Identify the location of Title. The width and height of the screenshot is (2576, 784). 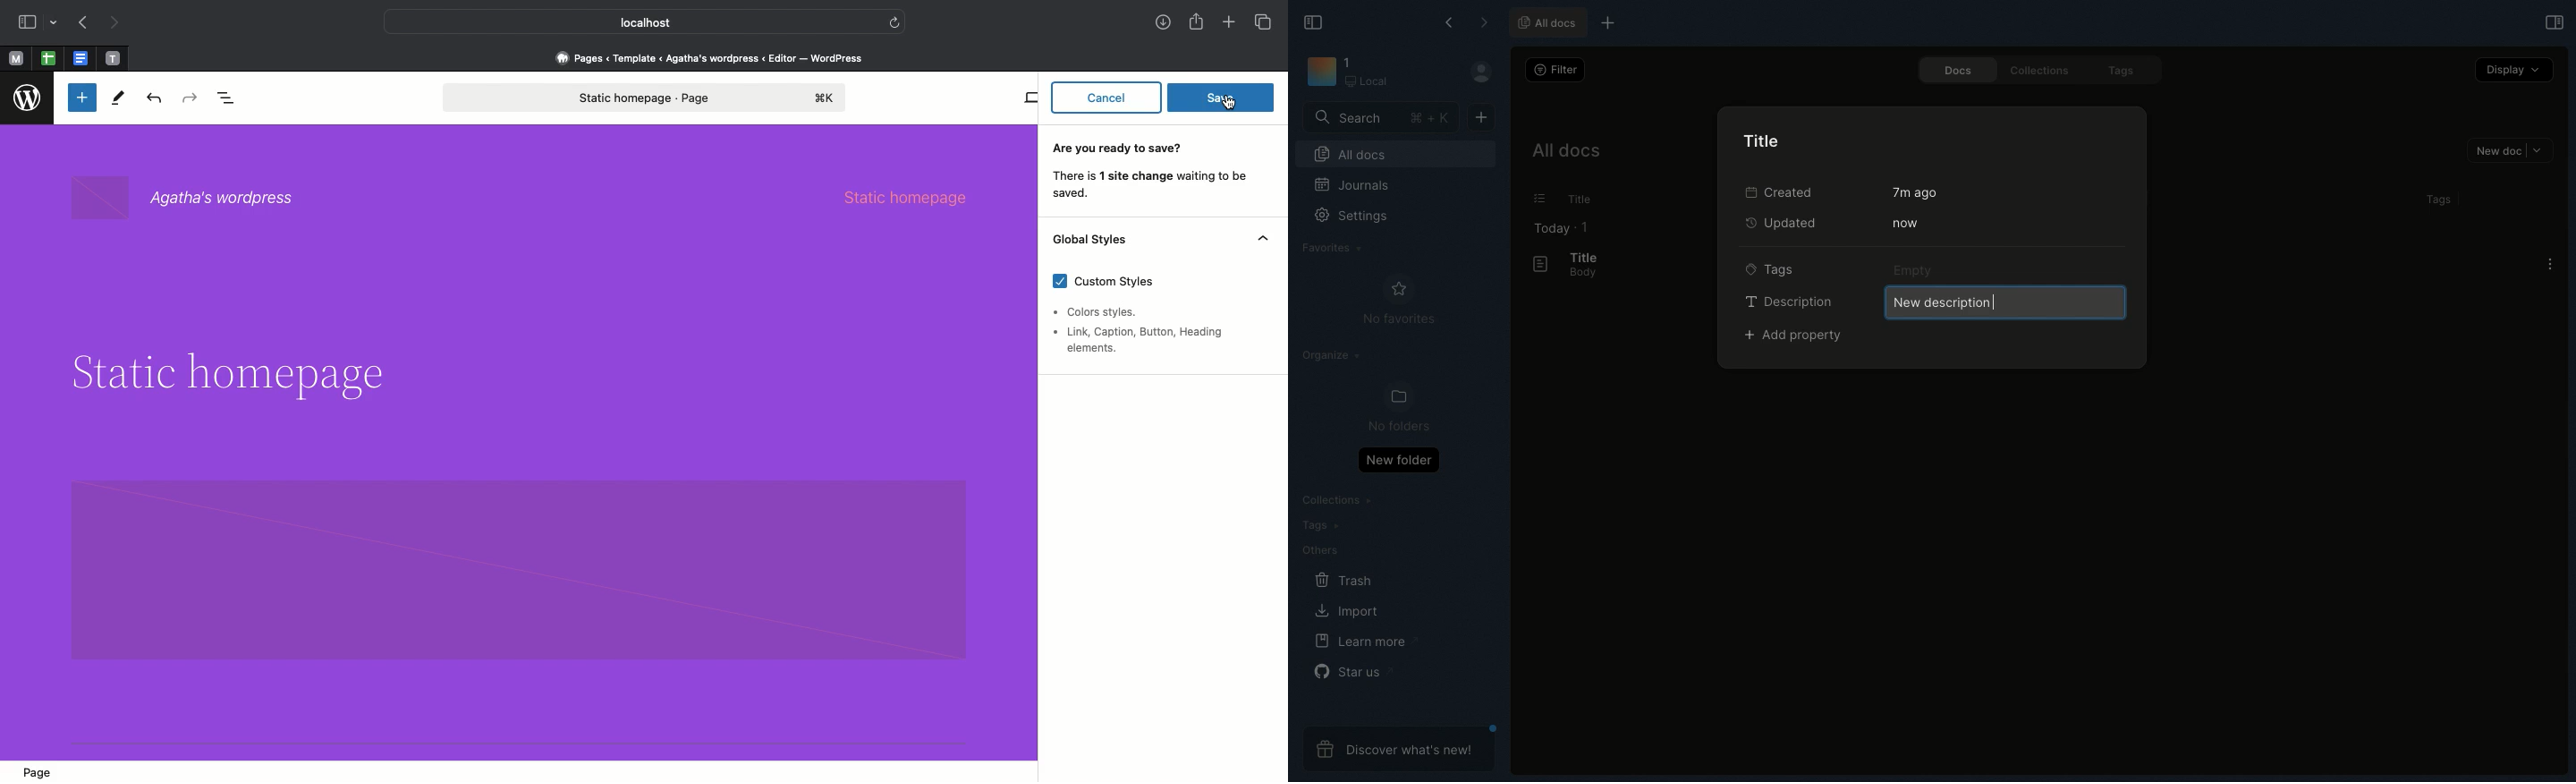
(1767, 140).